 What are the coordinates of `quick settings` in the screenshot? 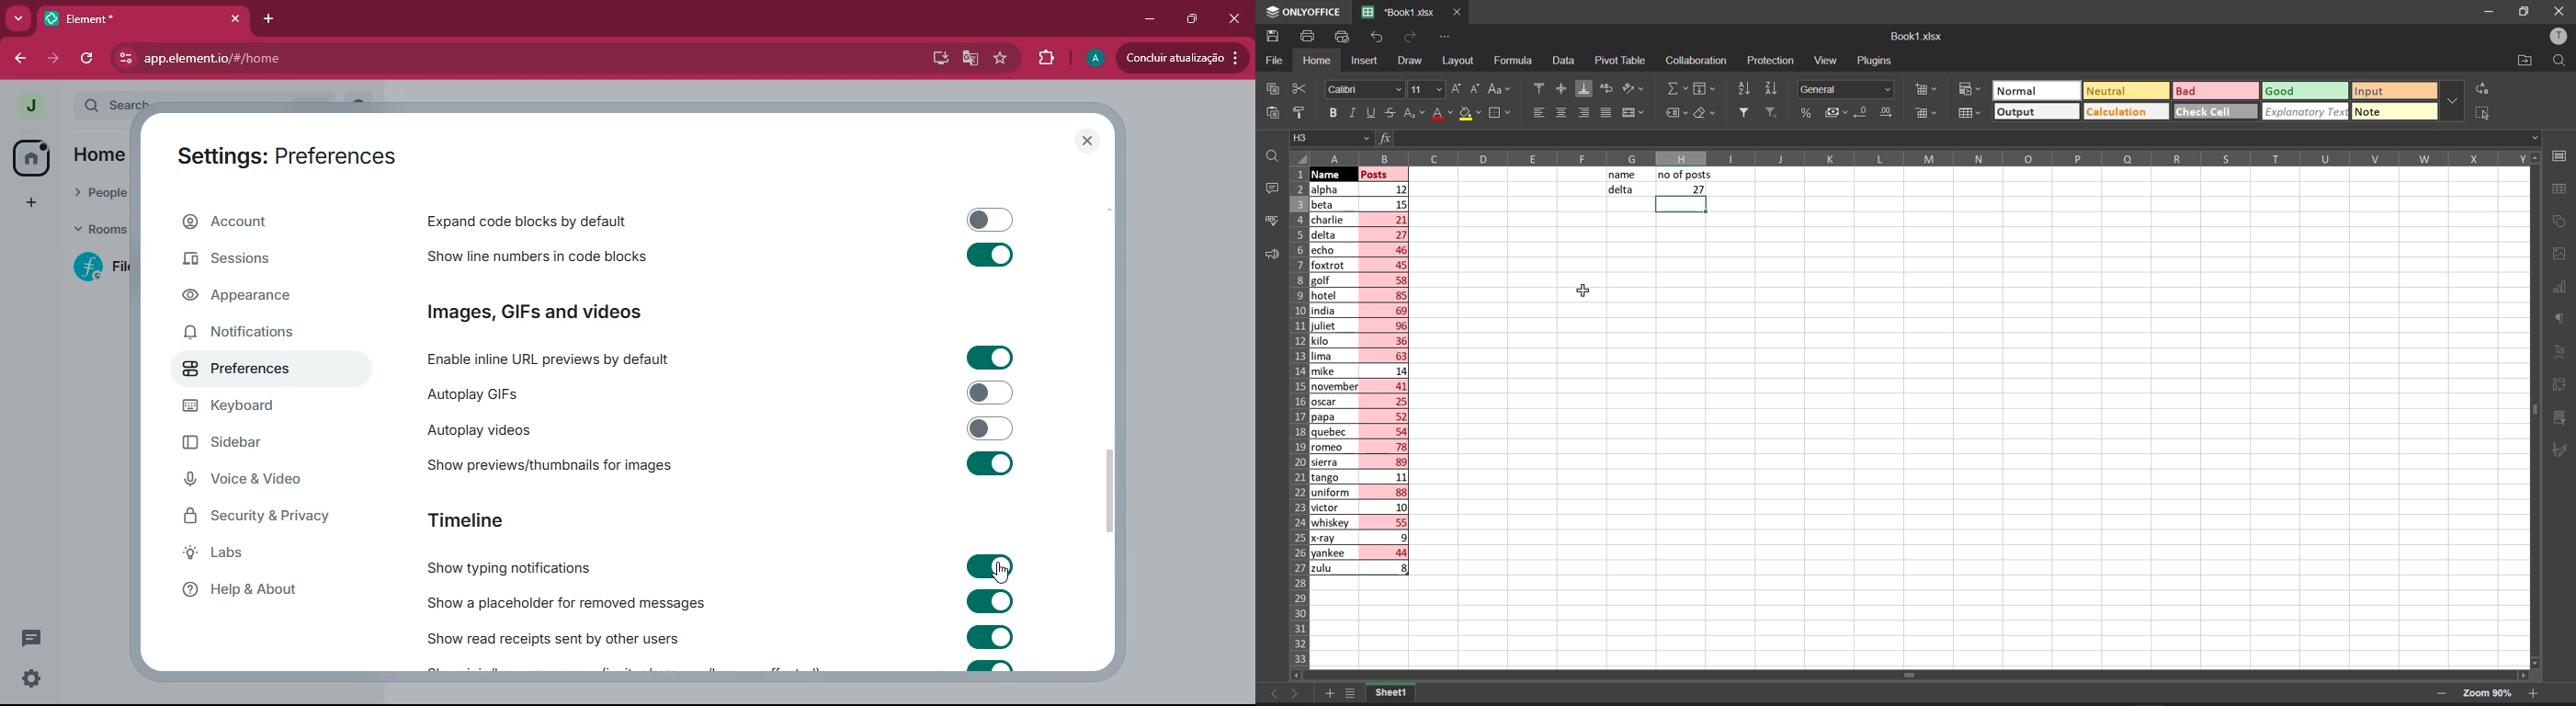 It's located at (31, 678).